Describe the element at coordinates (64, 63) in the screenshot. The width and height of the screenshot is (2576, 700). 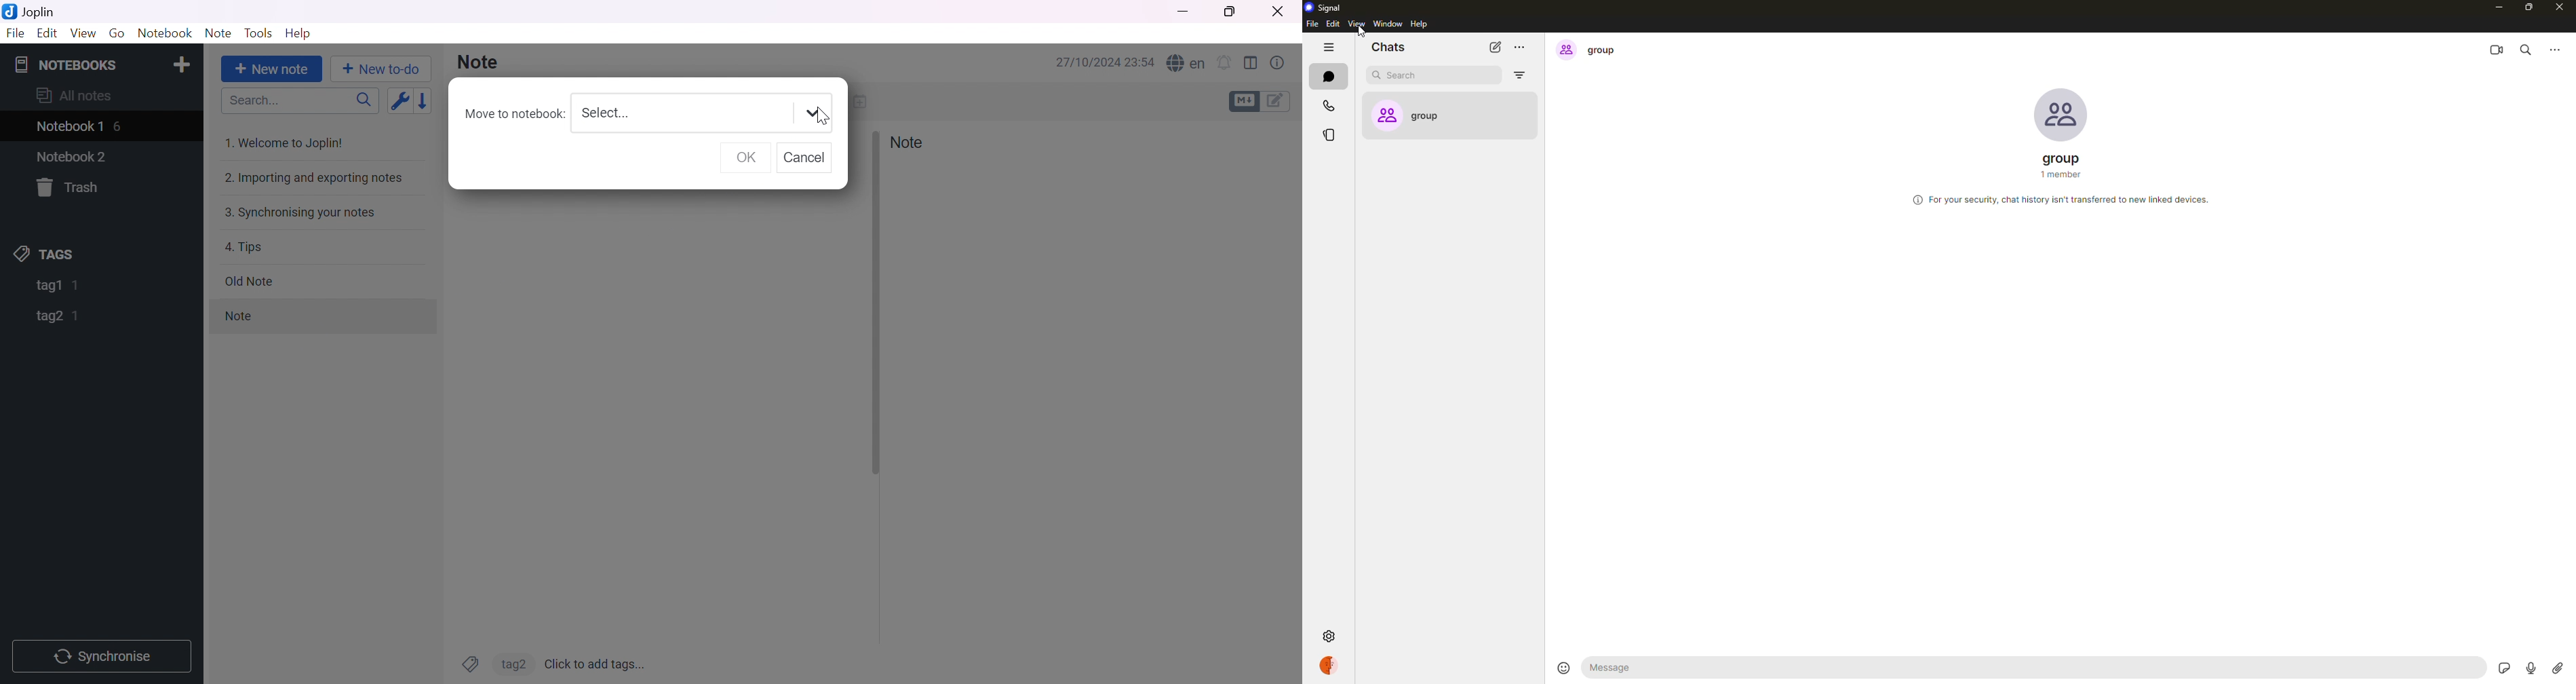
I see `NOTEBOOKS` at that location.